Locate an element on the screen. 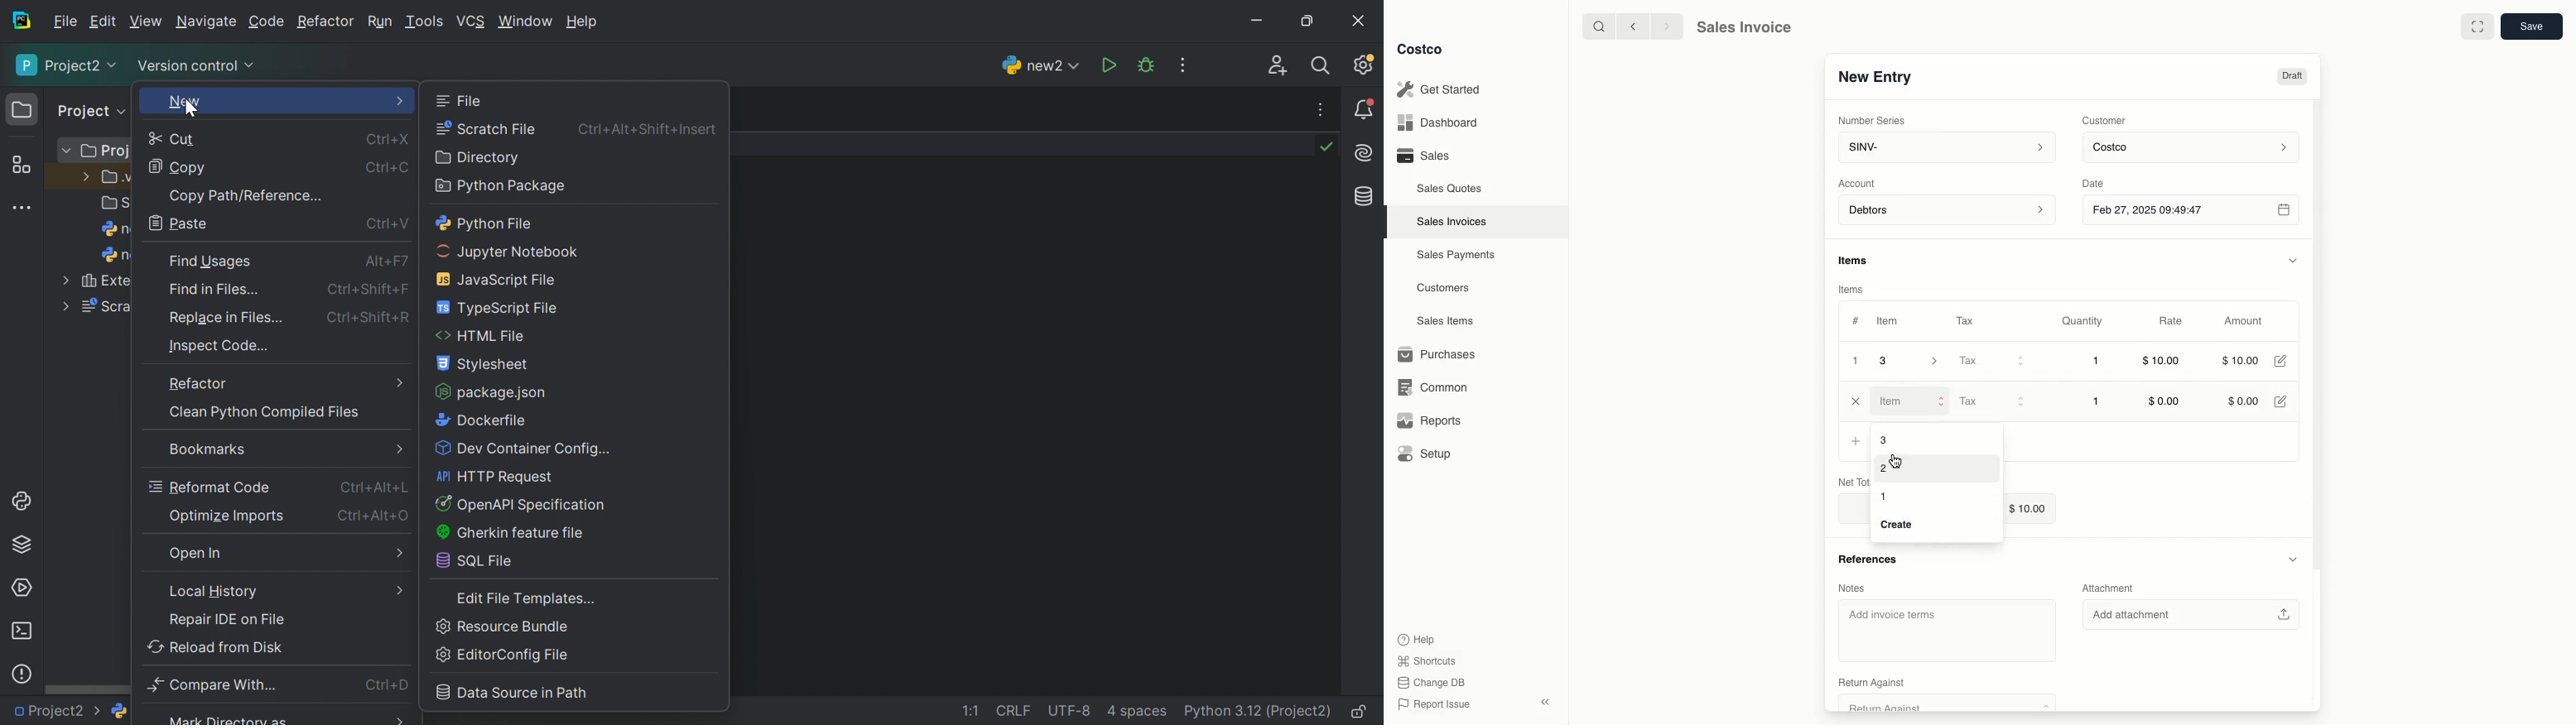 This screenshot has height=728, width=2576. More is located at coordinates (66, 308).